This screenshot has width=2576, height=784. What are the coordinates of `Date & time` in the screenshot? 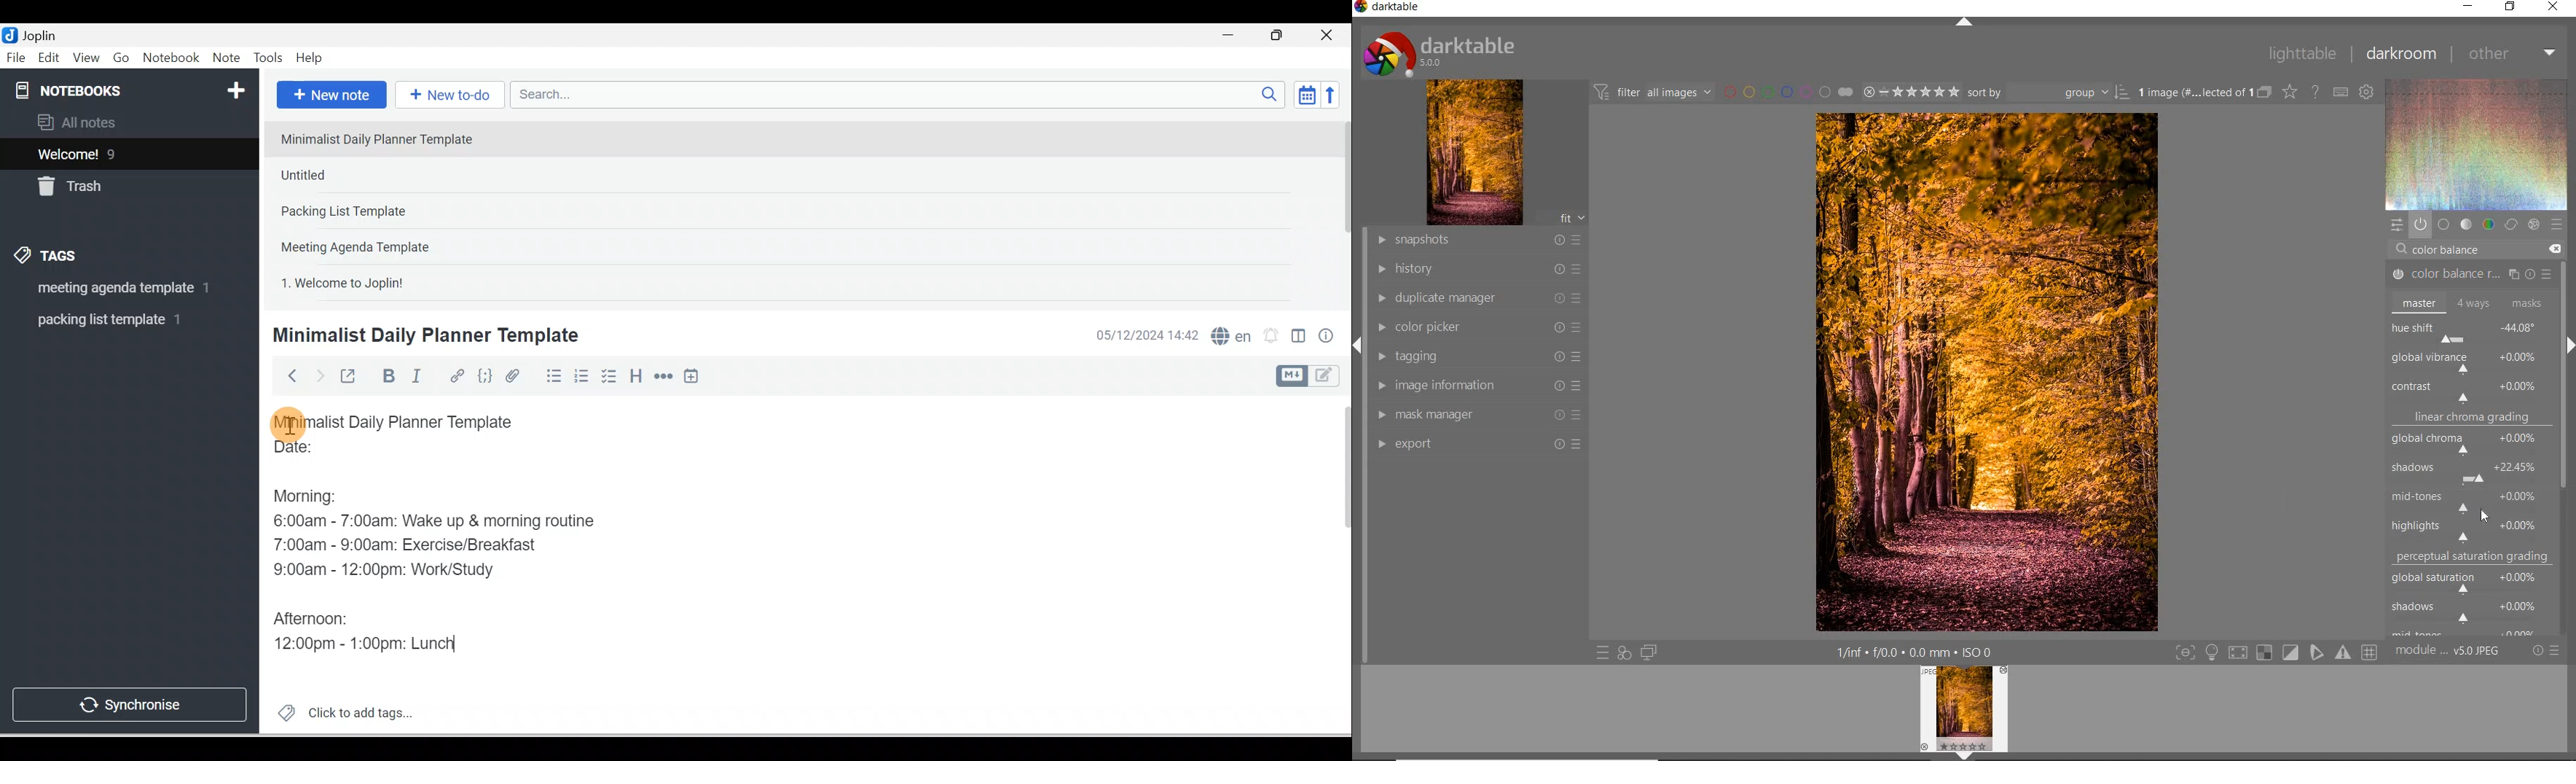 It's located at (1144, 335).